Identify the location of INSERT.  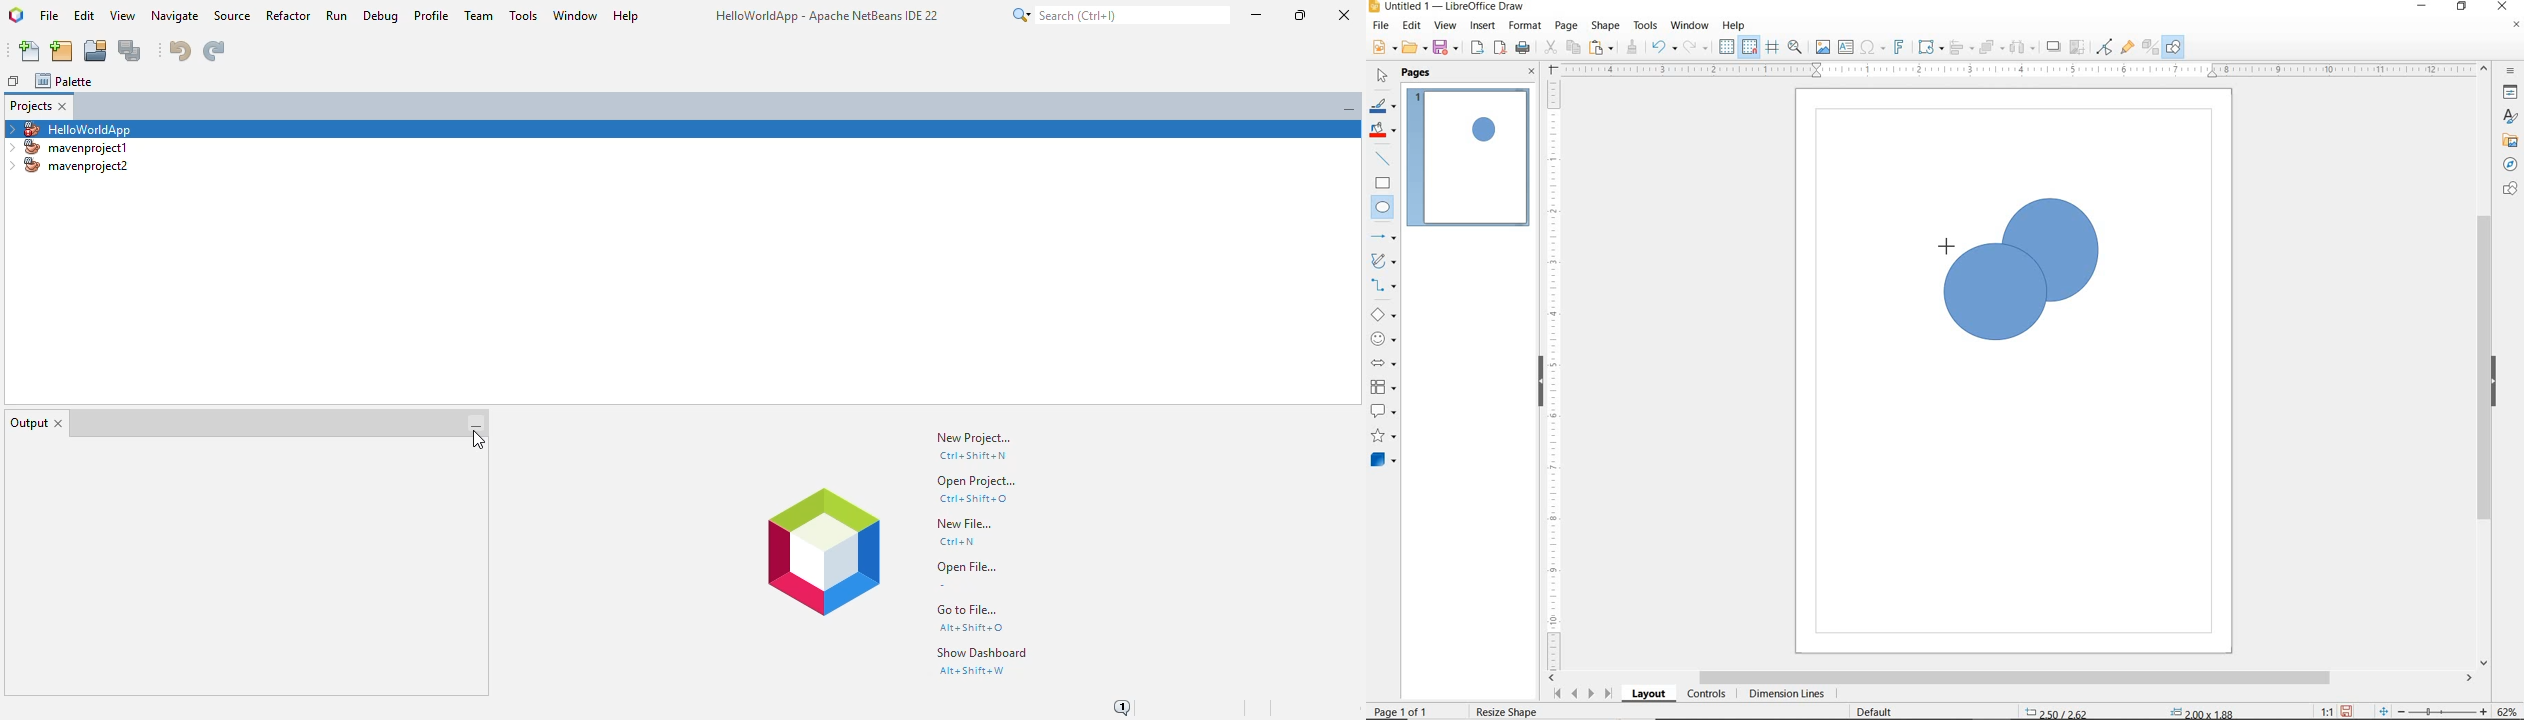
(1485, 27).